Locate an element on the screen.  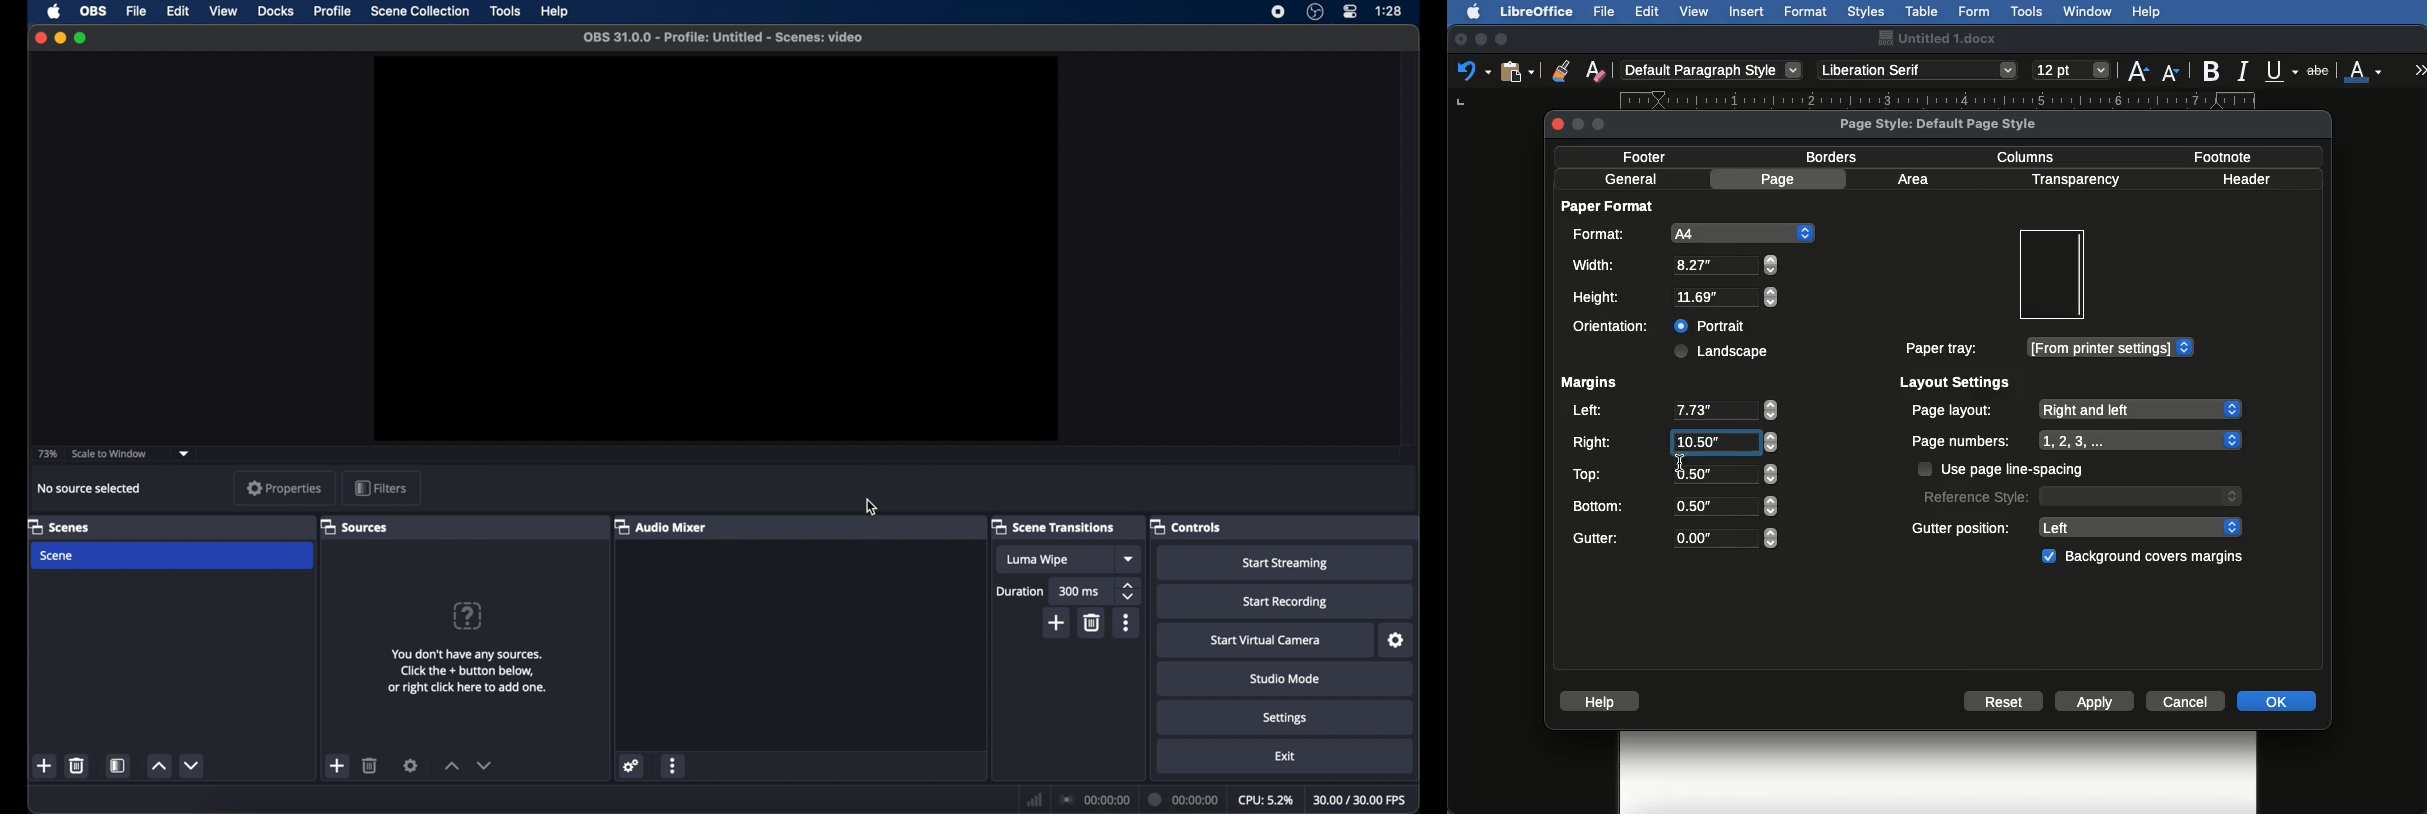
add is located at coordinates (1055, 623).